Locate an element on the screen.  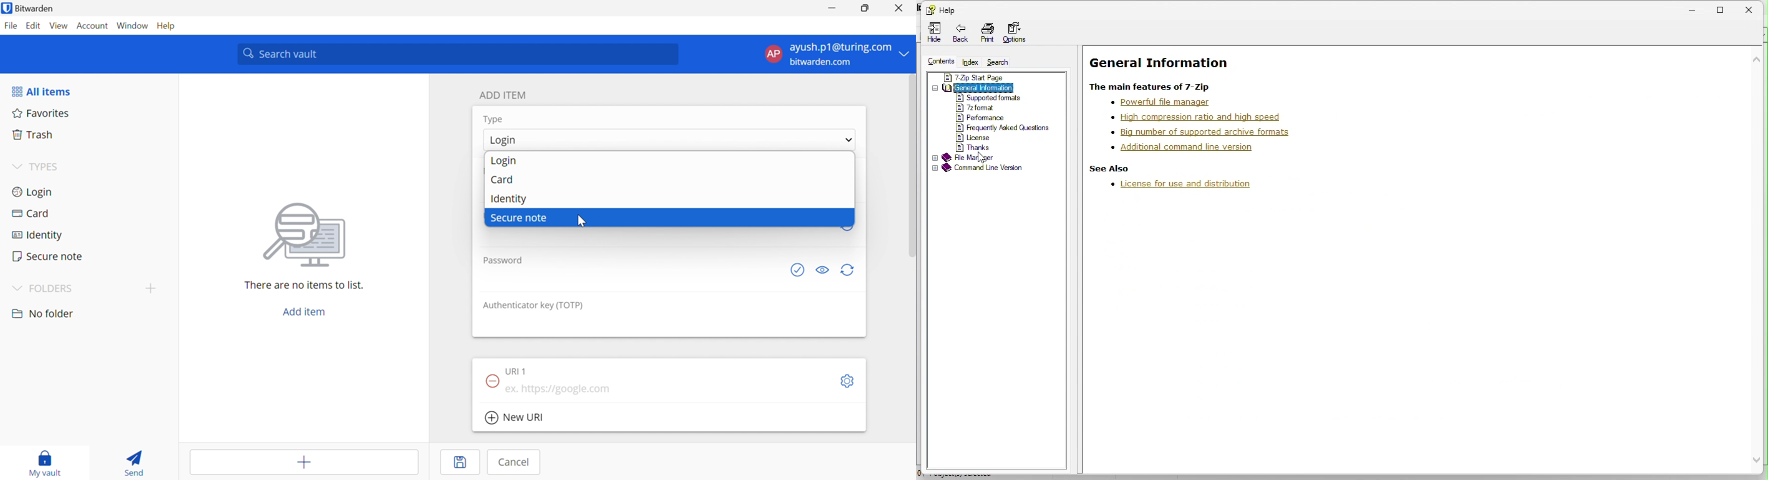
Index  is located at coordinates (968, 62).